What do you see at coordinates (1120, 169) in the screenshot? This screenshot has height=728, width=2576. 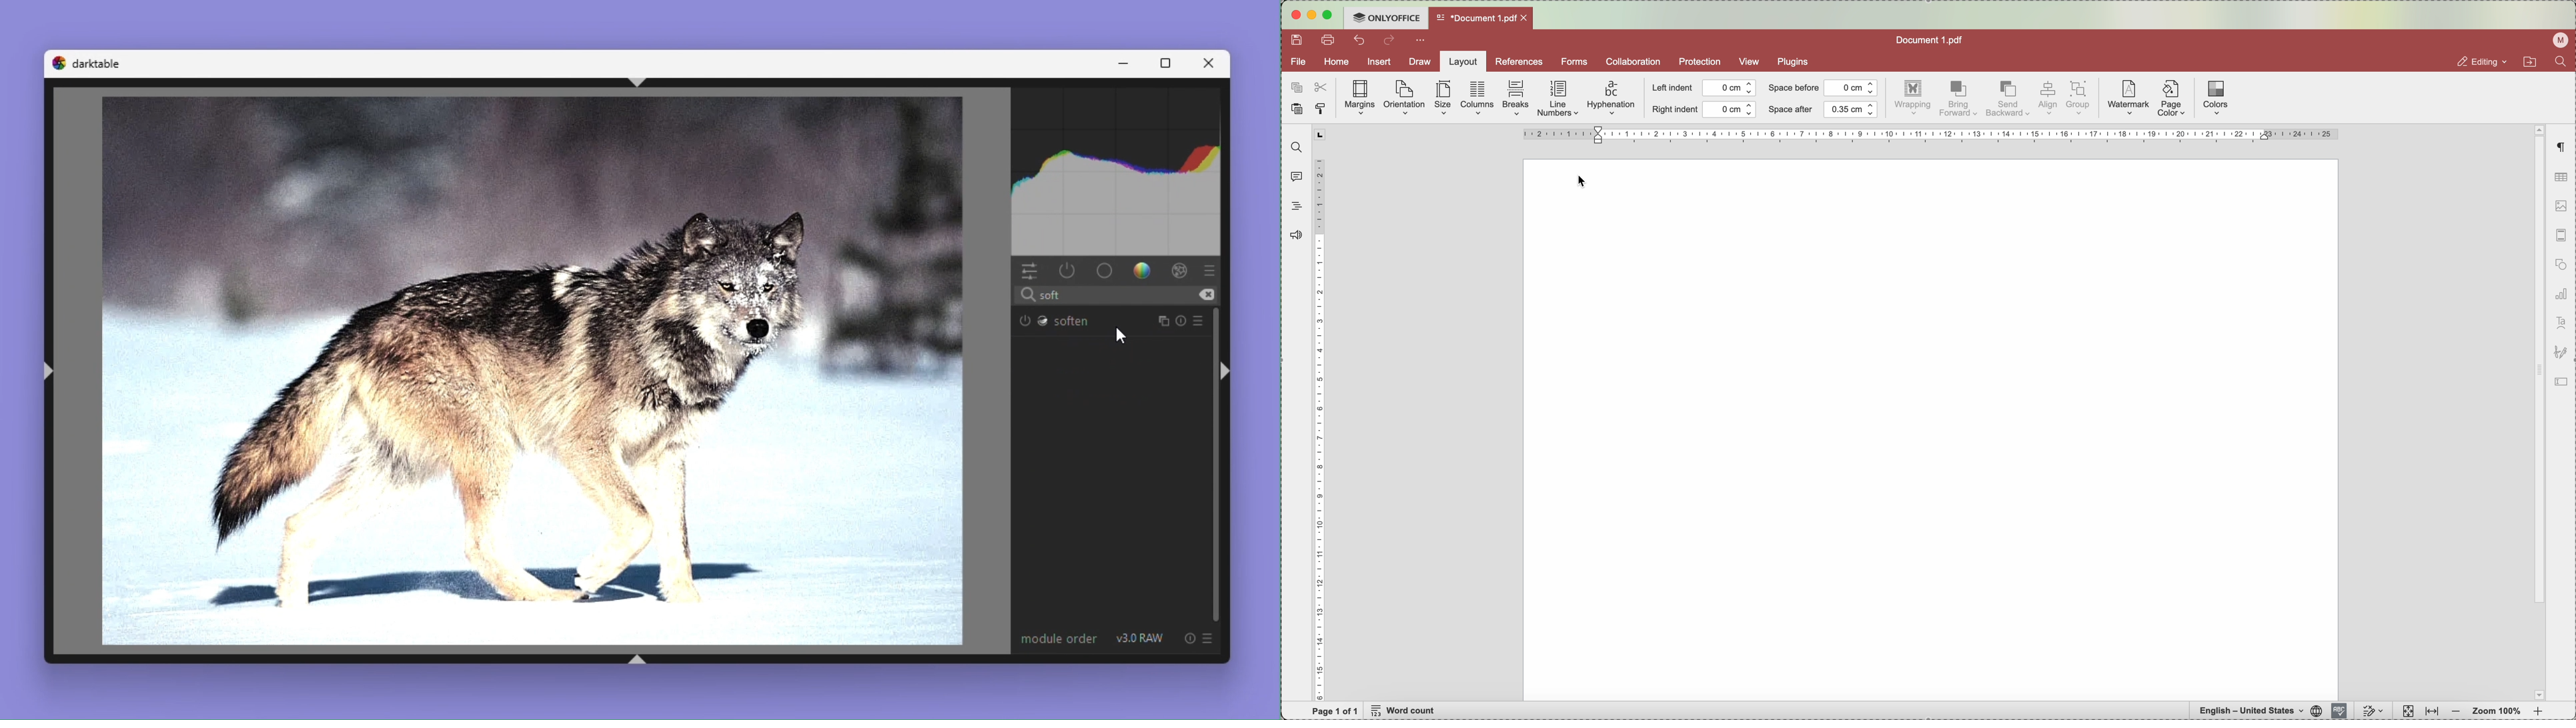 I see `Histogram` at bounding box center [1120, 169].